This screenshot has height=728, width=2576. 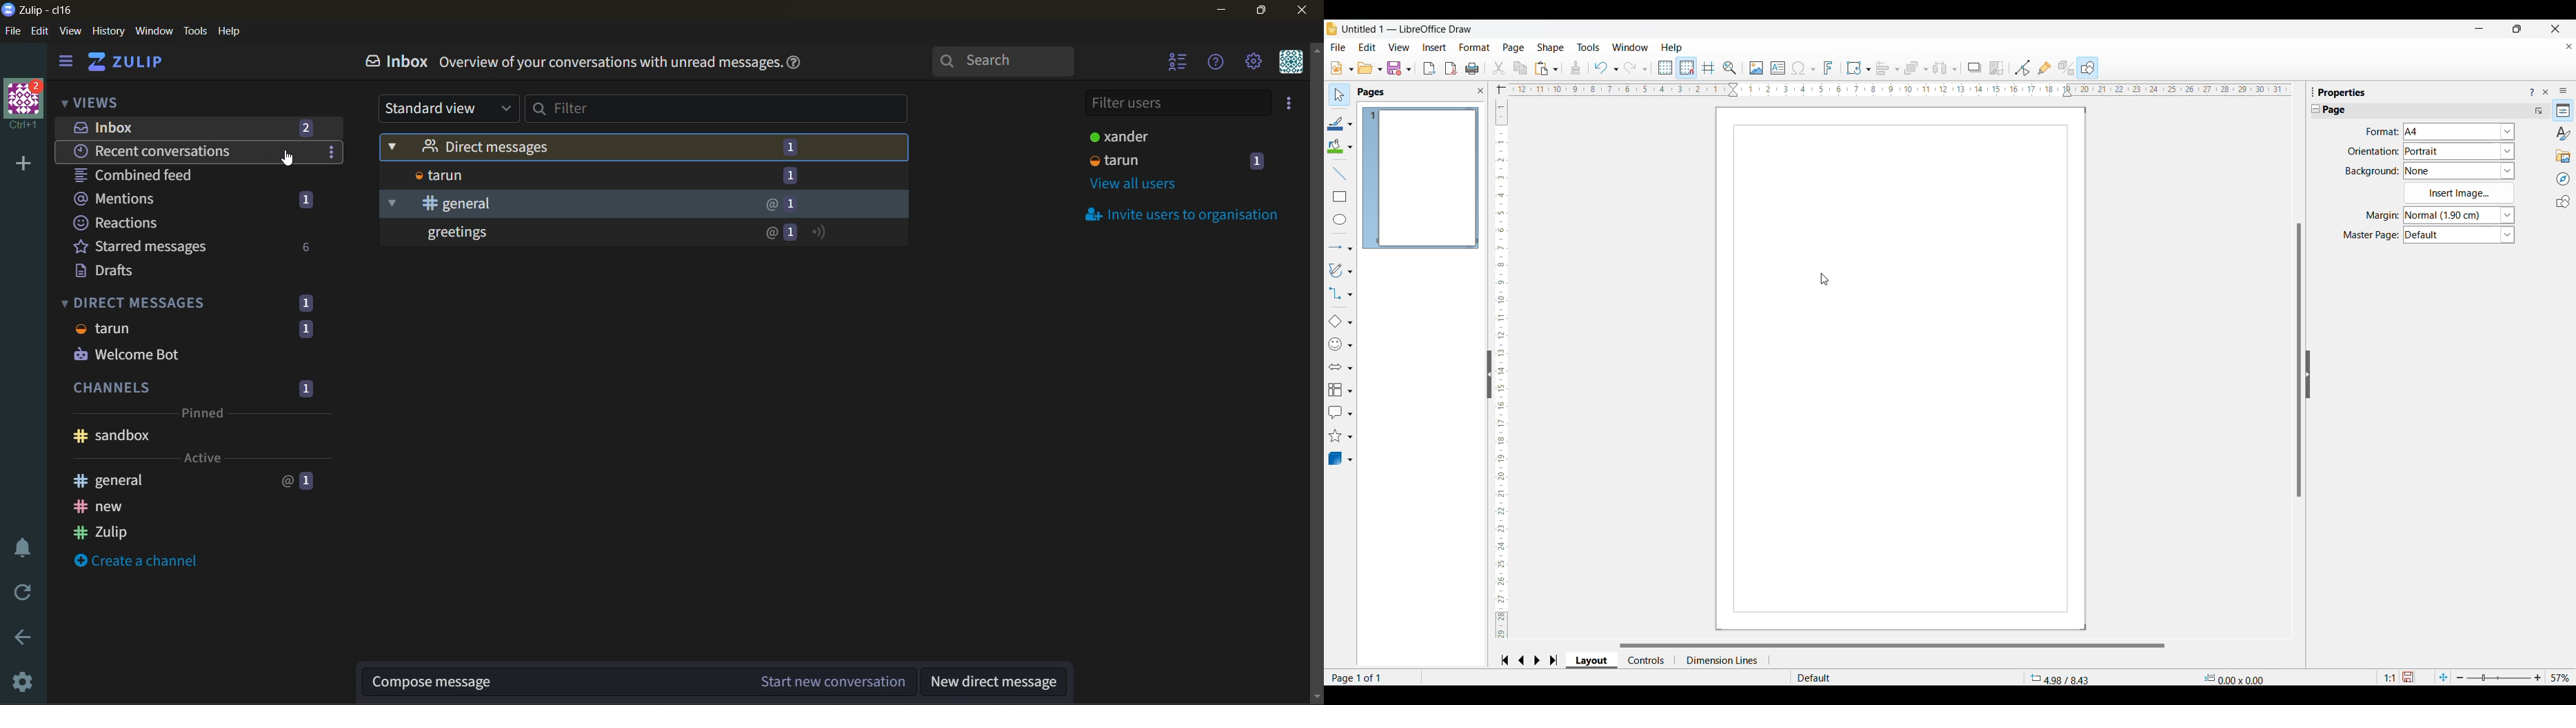 I want to click on potrait, so click(x=2459, y=151).